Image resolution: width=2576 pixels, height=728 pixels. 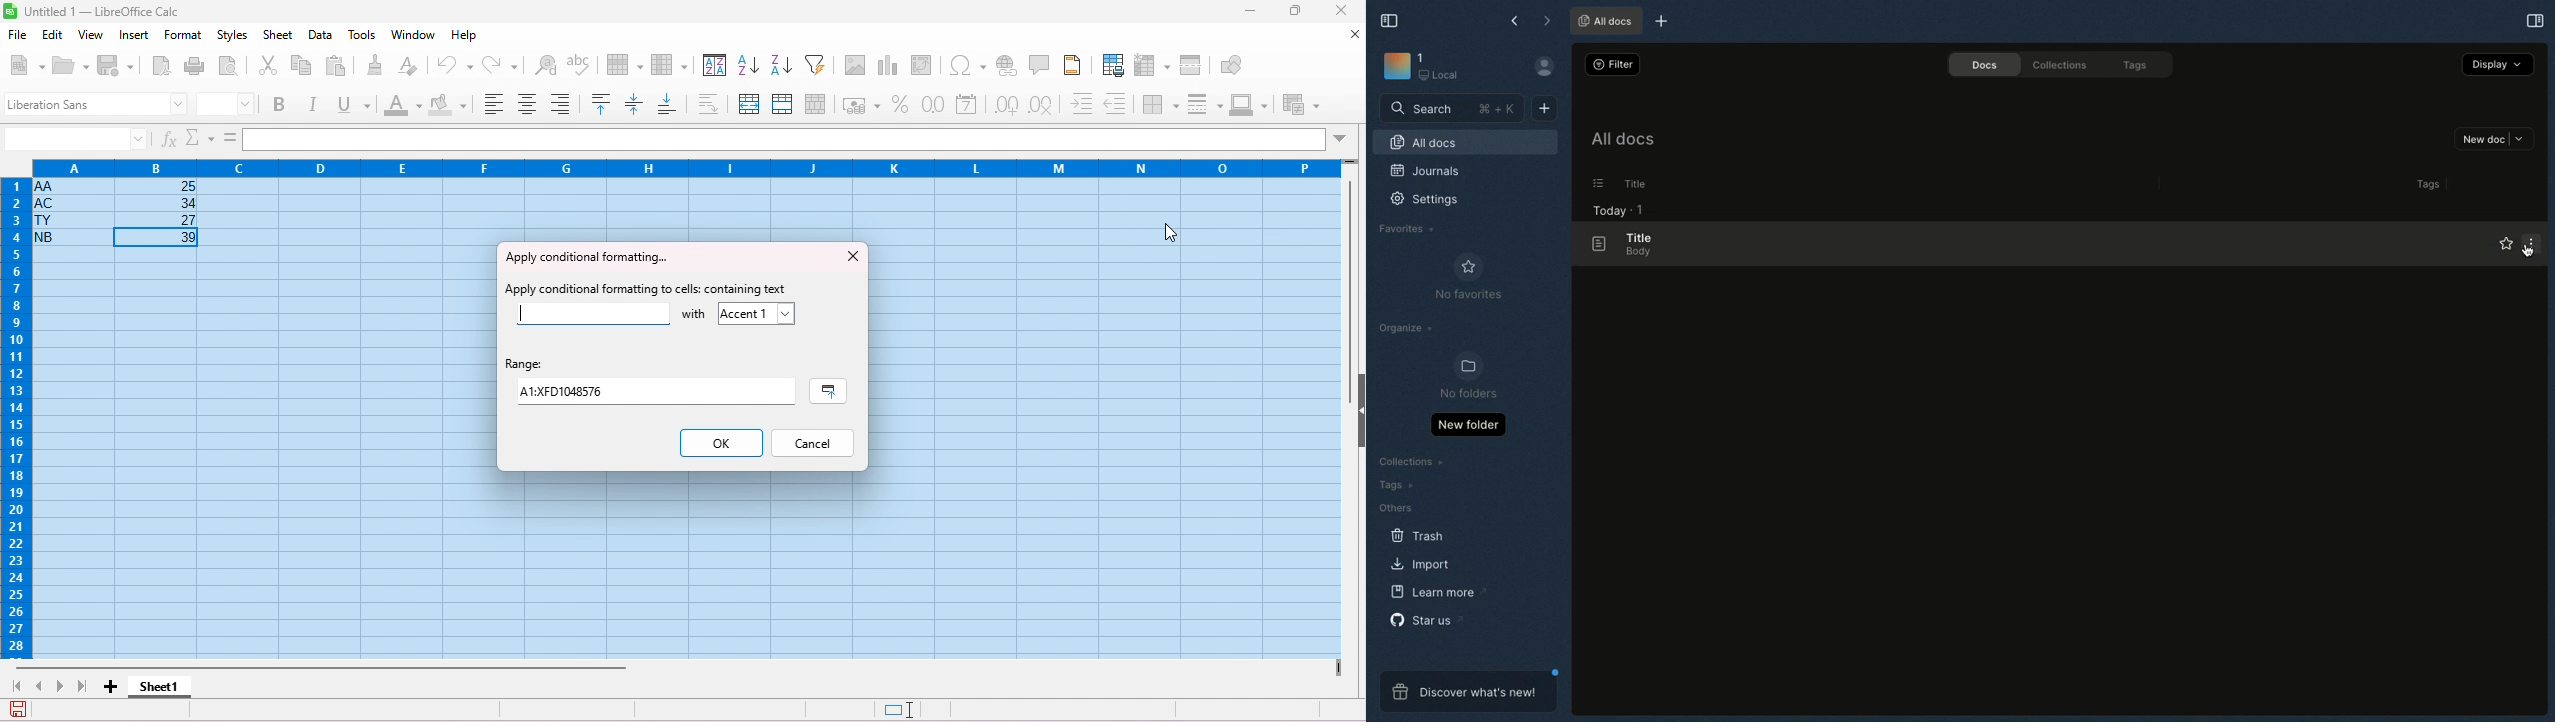 What do you see at coordinates (301, 65) in the screenshot?
I see `copy` at bounding box center [301, 65].